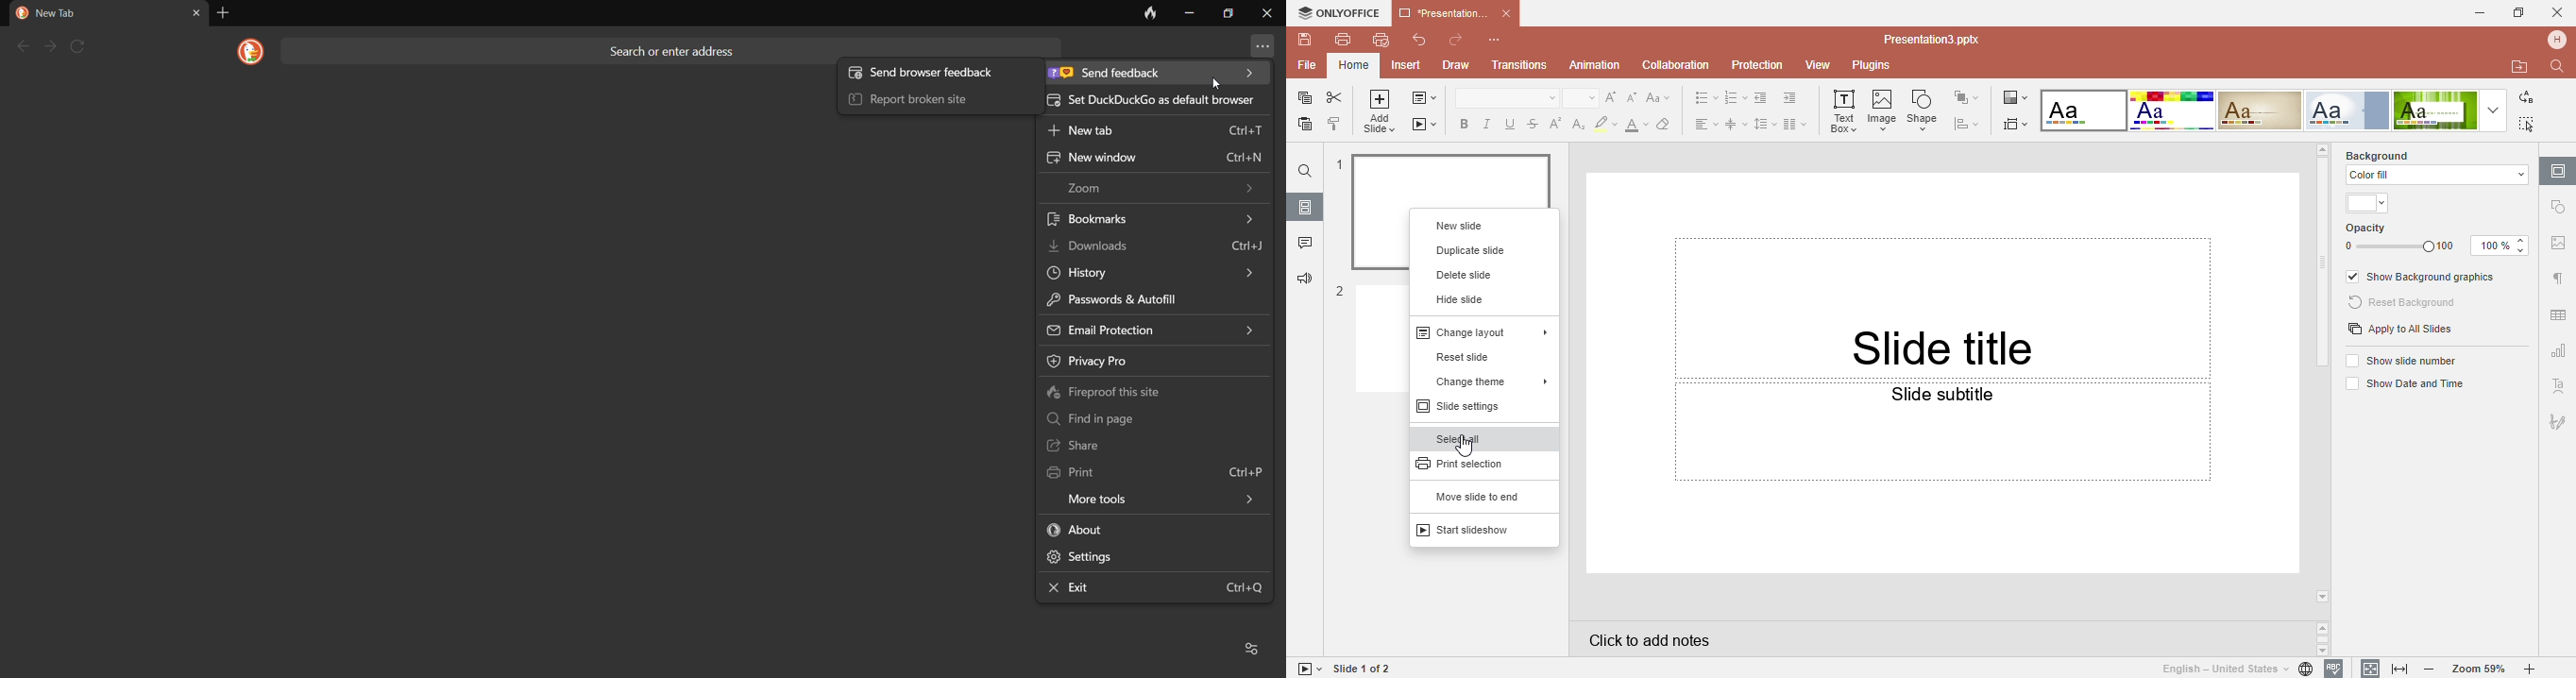  Describe the element at coordinates (1364, 669) in the screenshot. I see `Slide 1 to 1` at that location.